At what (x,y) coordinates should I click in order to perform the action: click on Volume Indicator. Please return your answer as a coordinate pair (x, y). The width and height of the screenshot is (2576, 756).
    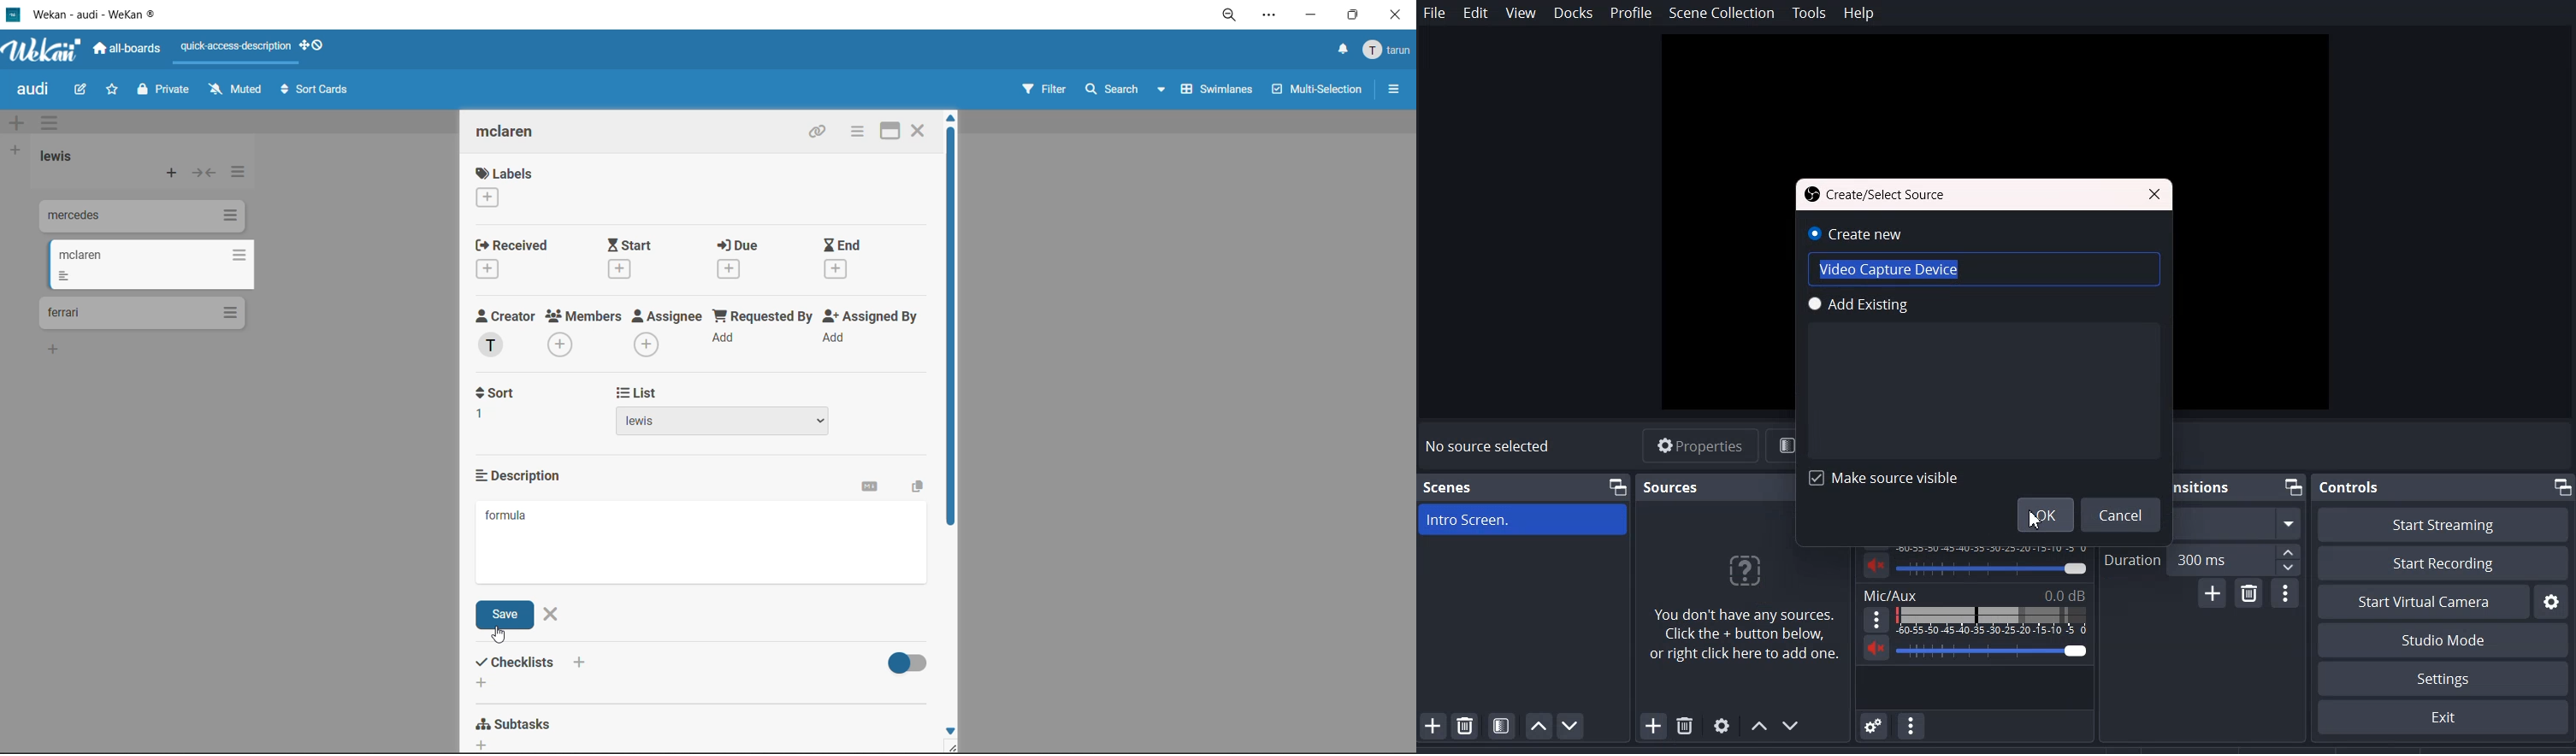
    Looking at the image, I should click on (1994, 546).